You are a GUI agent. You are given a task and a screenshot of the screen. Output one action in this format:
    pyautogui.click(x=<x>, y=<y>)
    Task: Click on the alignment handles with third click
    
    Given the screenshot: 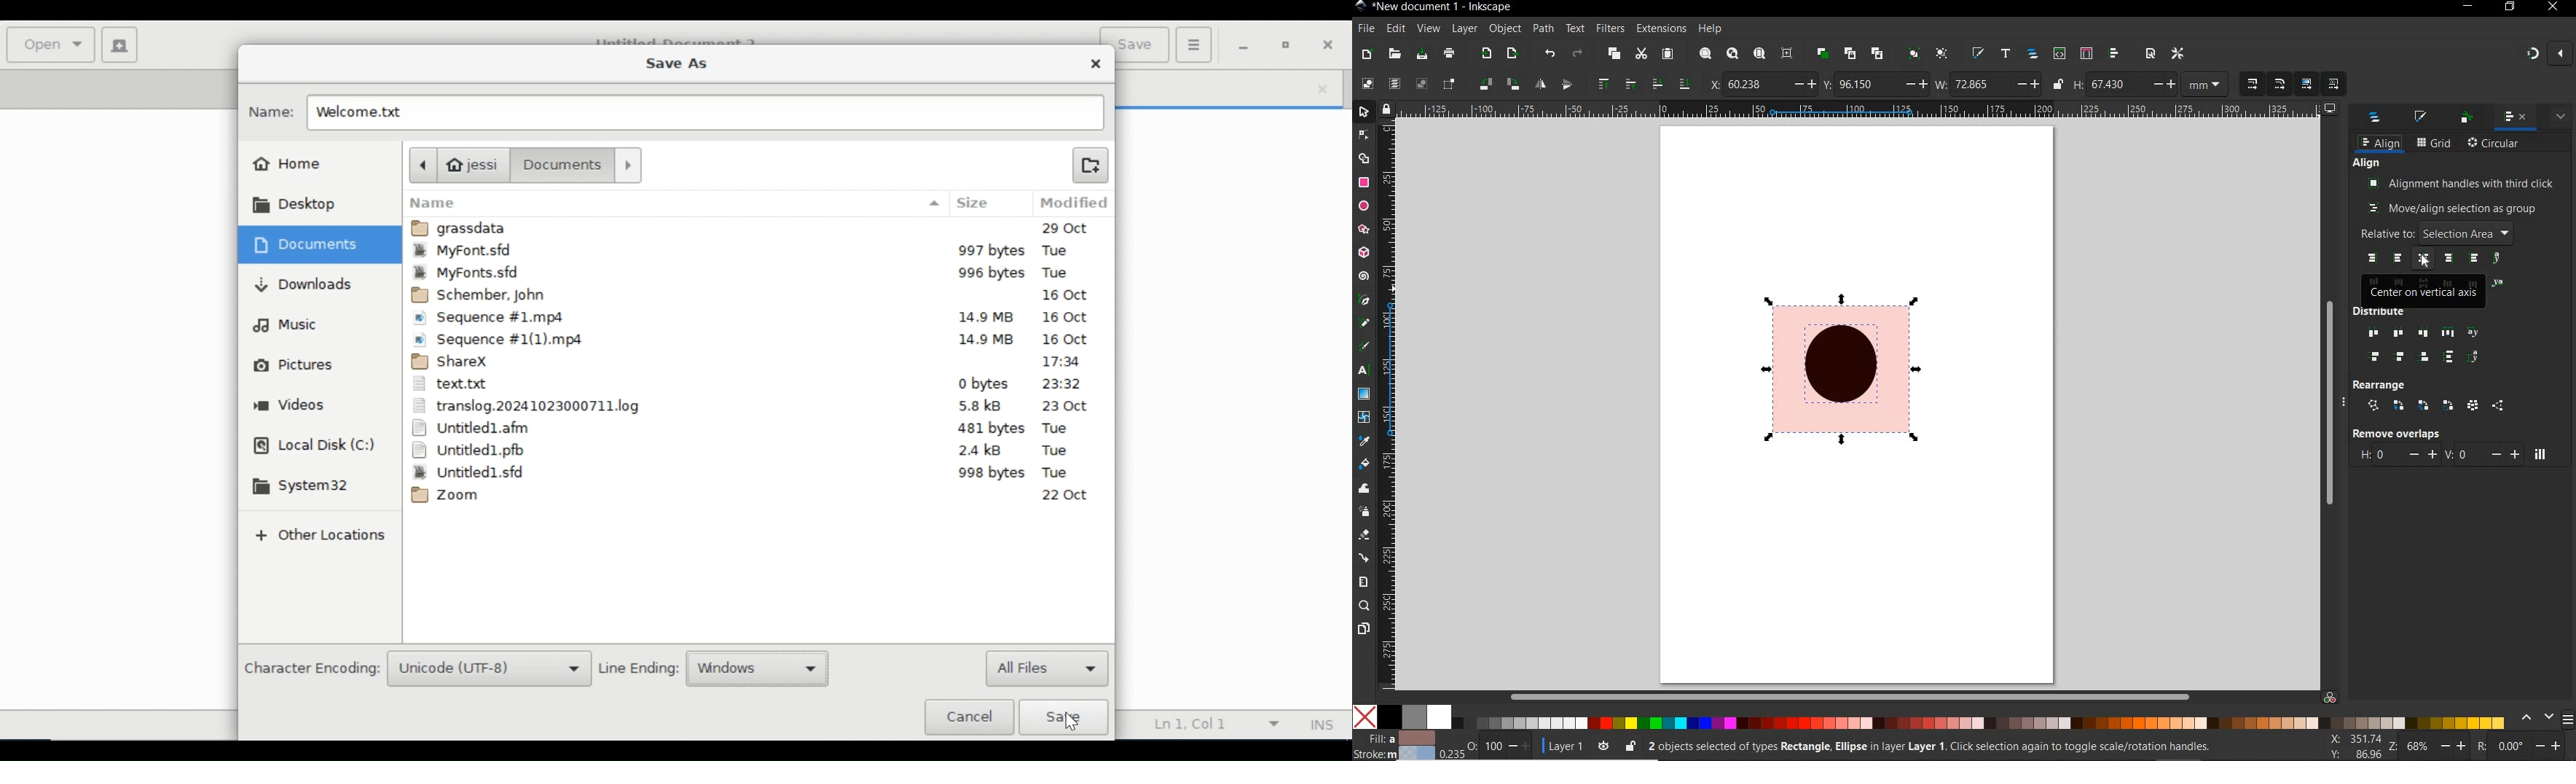 What is the action you would take?
    pyautogui.click(x=2462, y=183)
    